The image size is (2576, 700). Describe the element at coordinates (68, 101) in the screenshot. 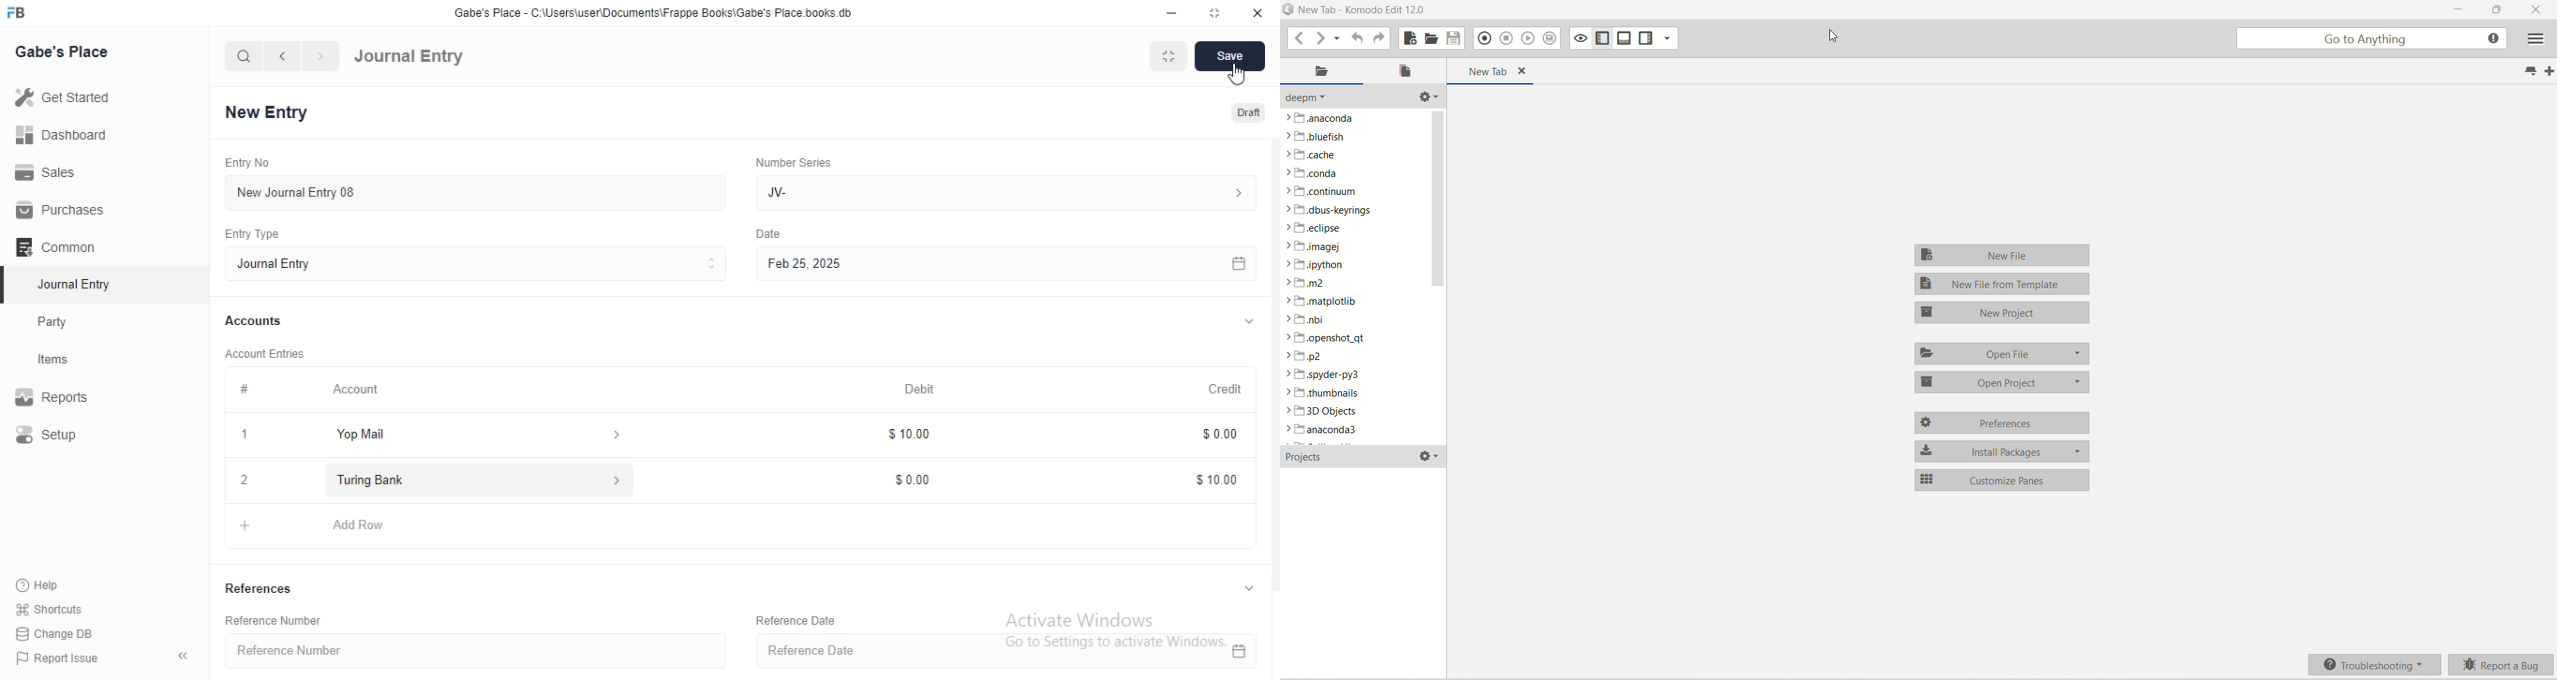

I see `Get Started` at that location.